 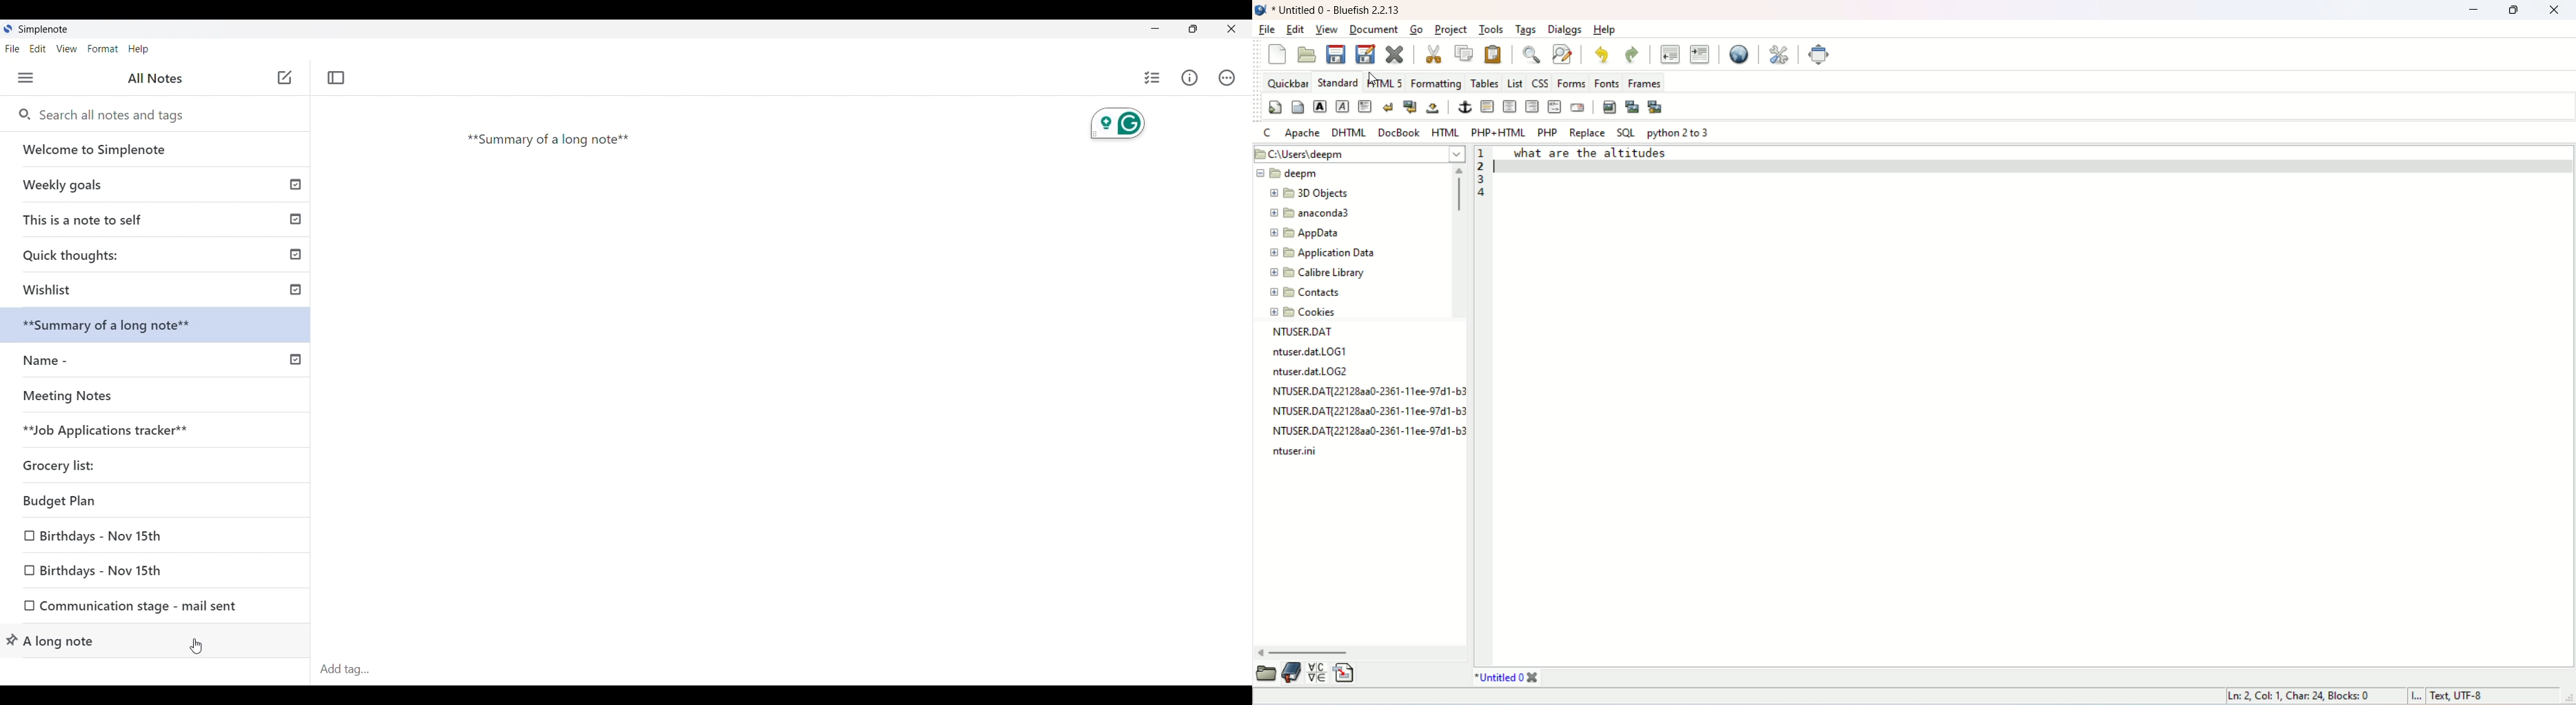 What do you see at coordinates (1290, 673) in the screenshot?
I see `documentation` at bounding box center [1290, 673].